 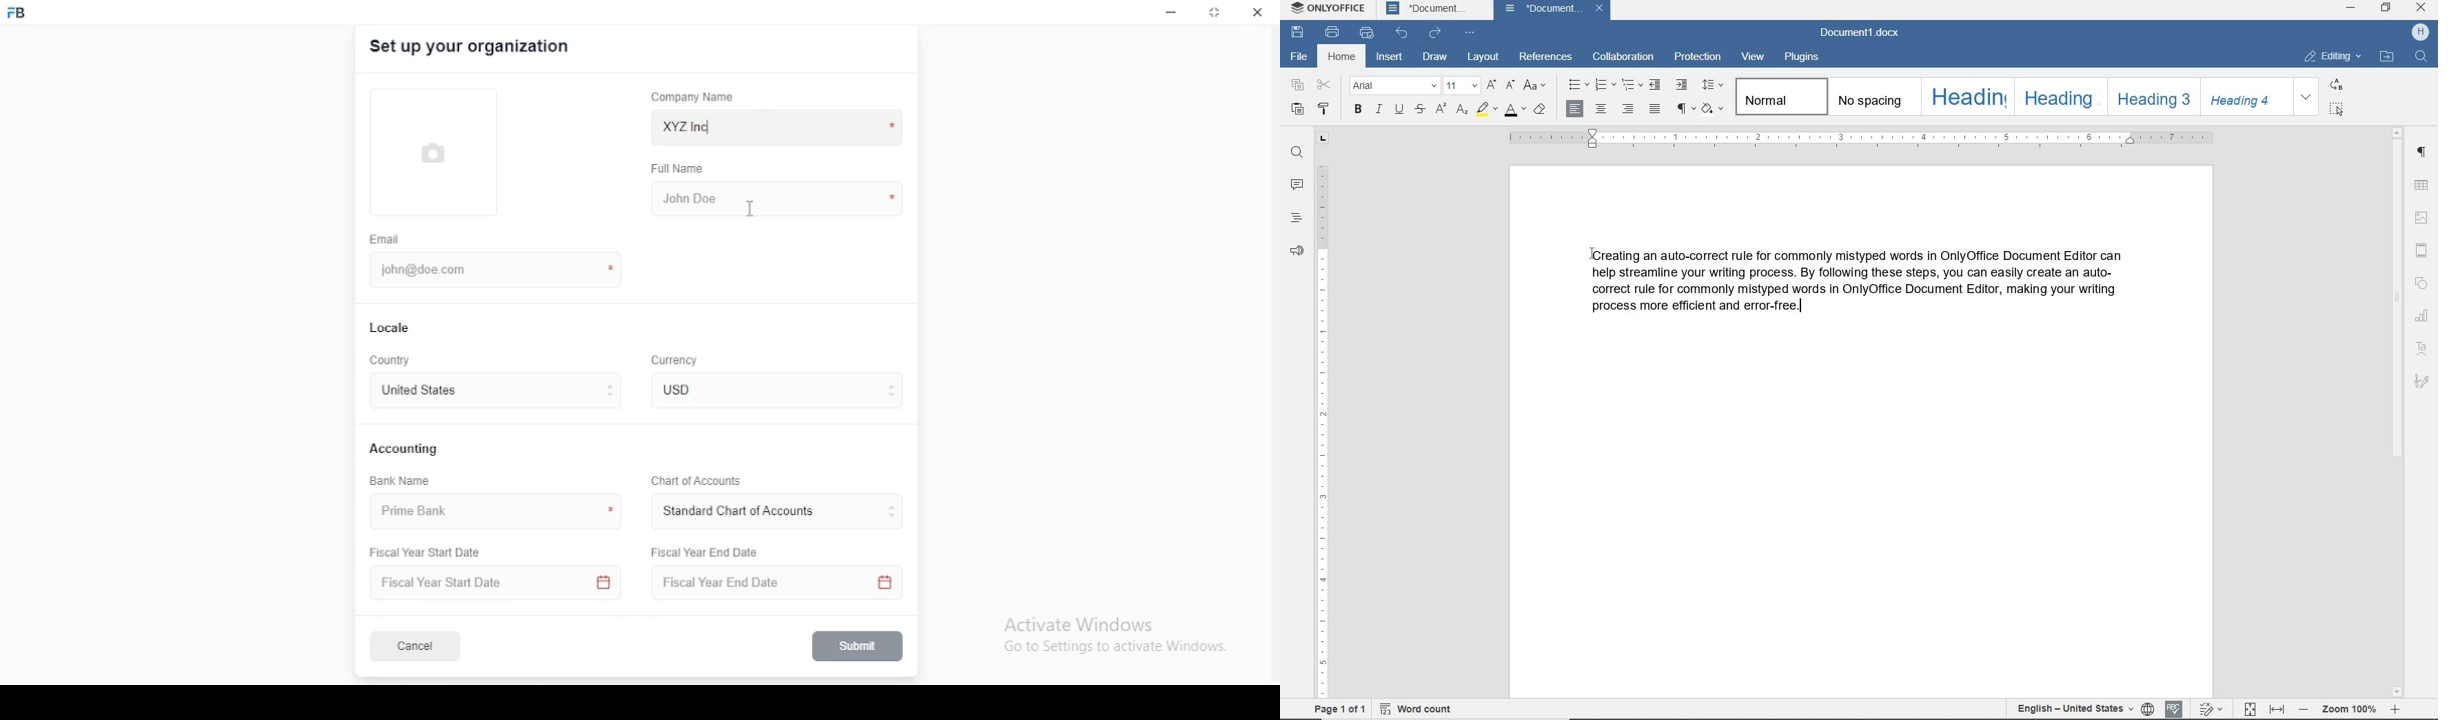 What do you see at coordinates (859, 646) in the screenshot?
I see `submit` at bounding box center [859, 646].